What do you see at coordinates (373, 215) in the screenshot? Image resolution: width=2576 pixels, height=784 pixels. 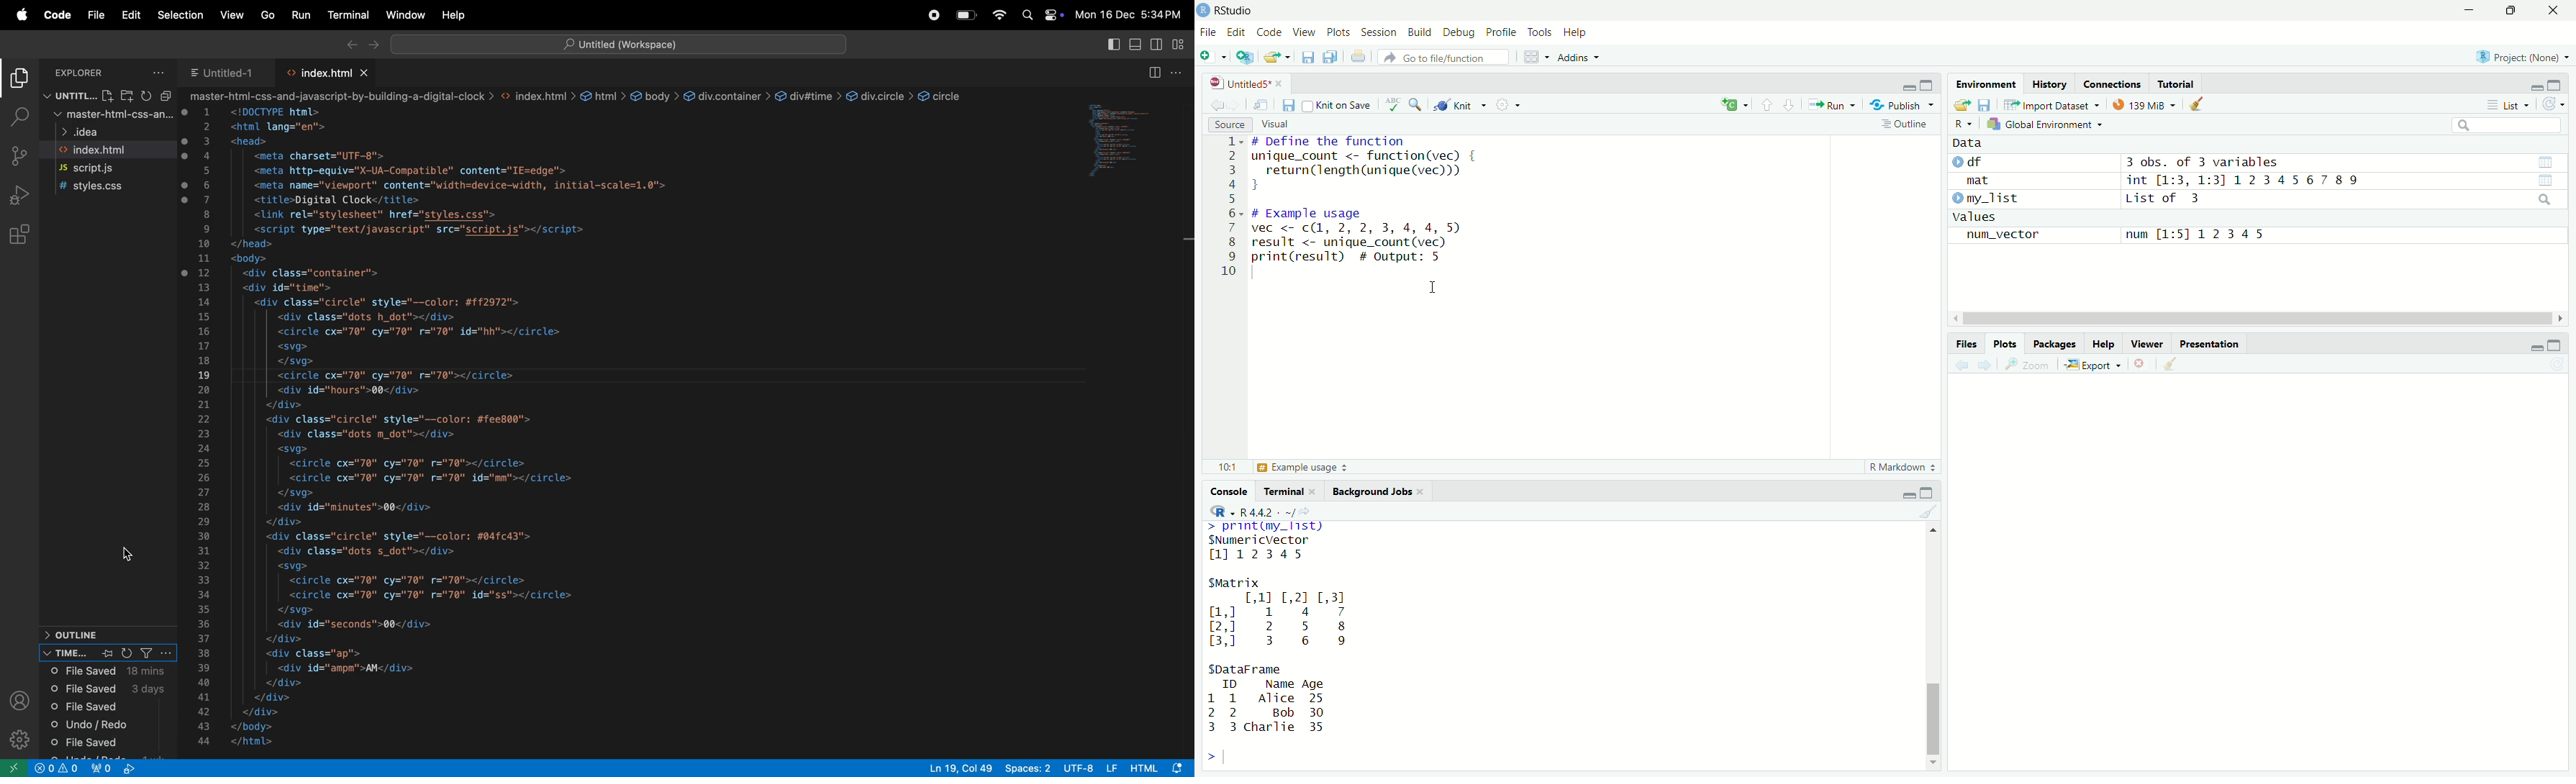 I see `<link rel="stvlesheet" href="stvles.css">` at bounding box center [373, 215].